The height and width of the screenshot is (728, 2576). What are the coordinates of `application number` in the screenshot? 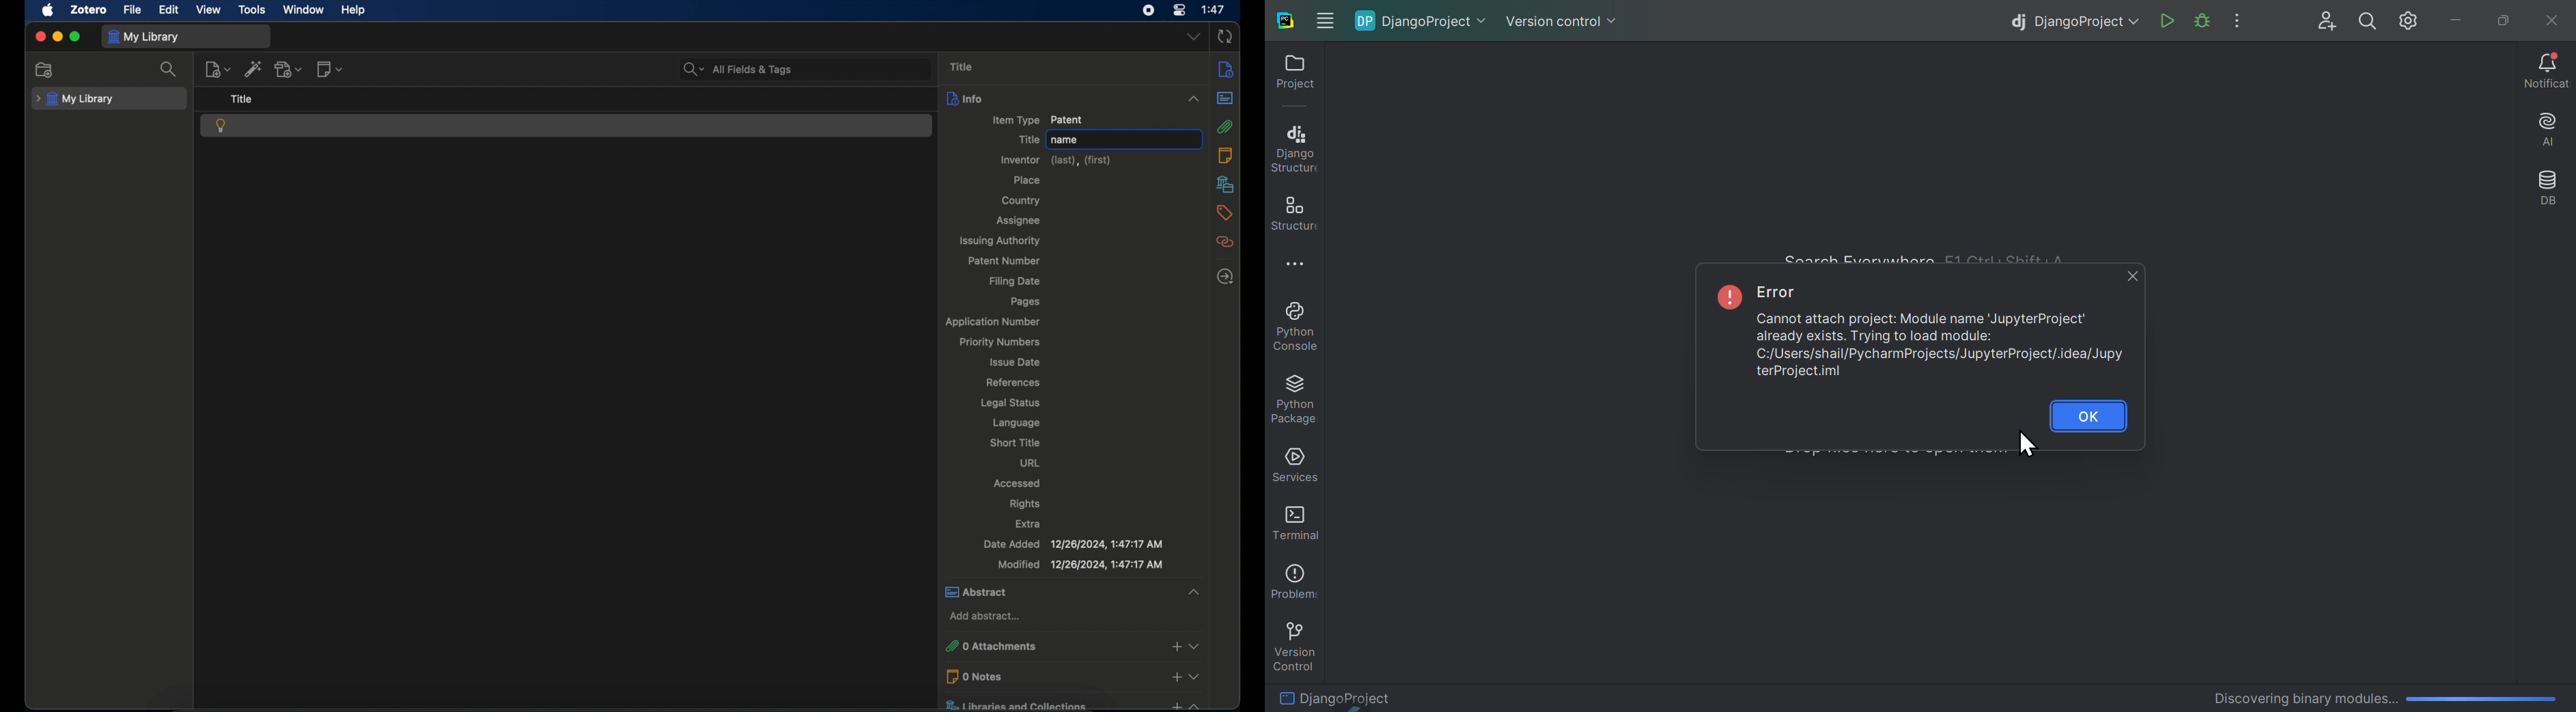 It's located at (992, 323).